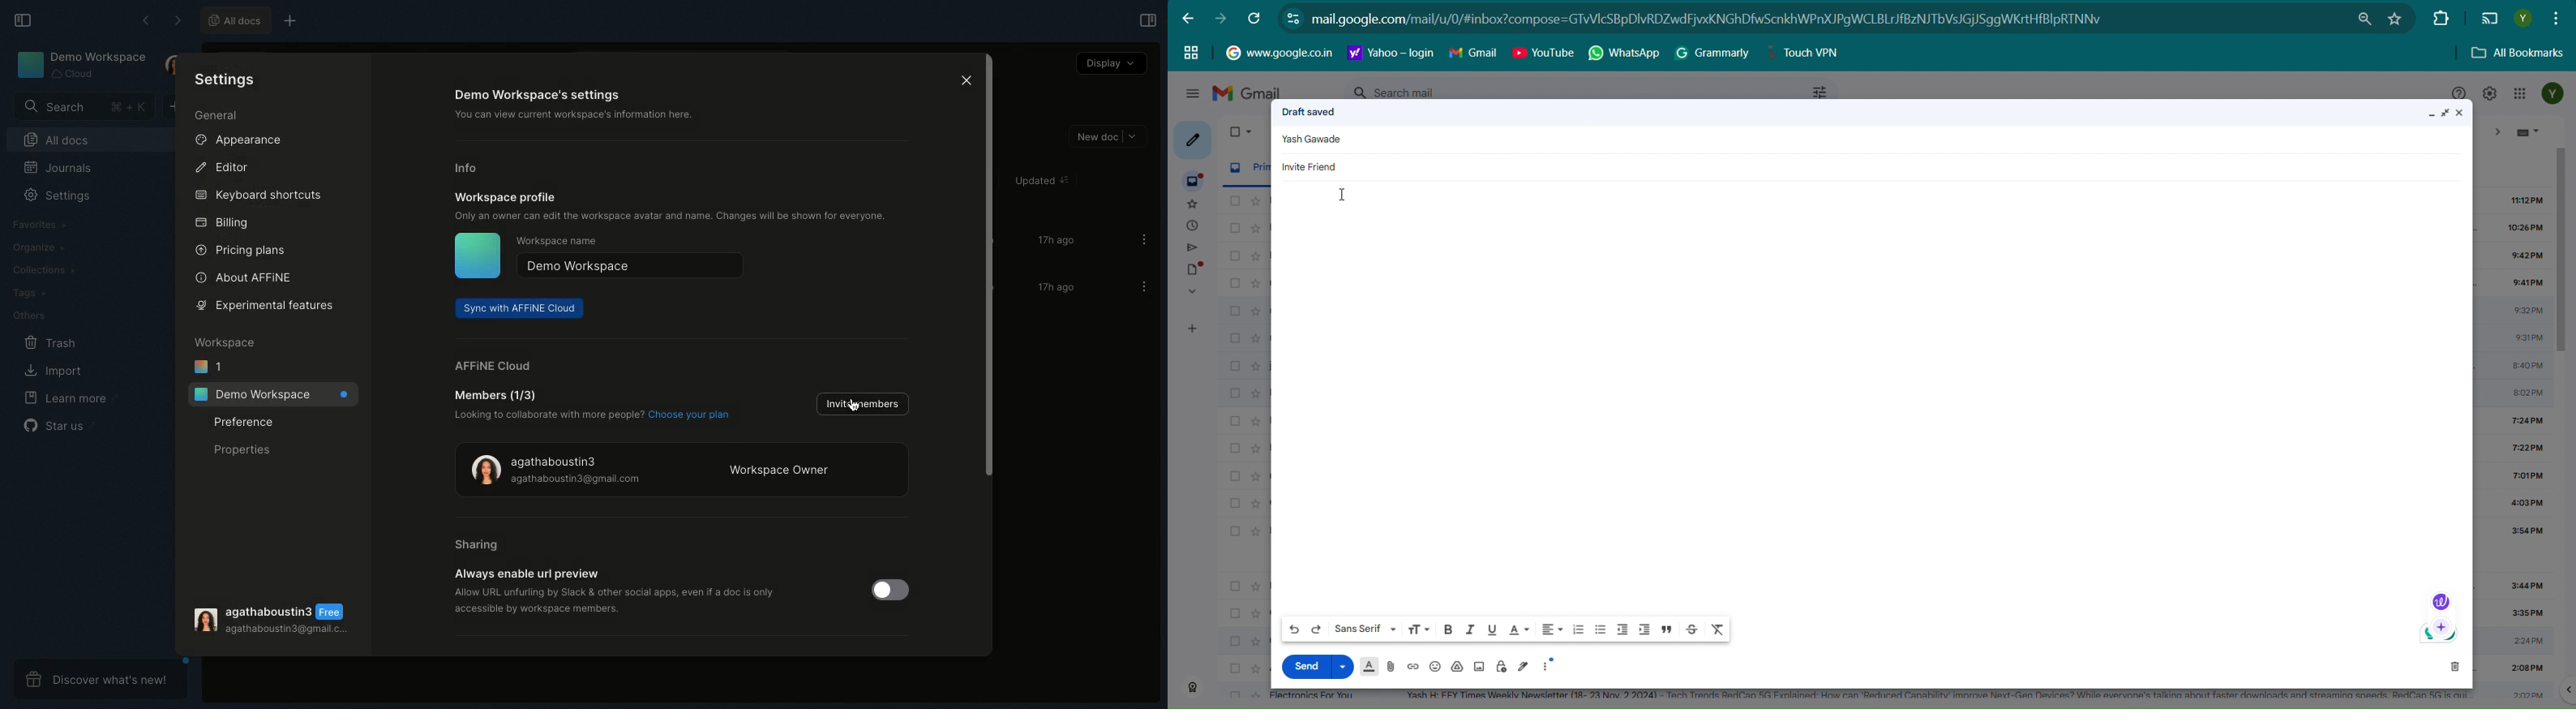 This screenshot has height=728, width=2576. Describe the element at coordinates (265, 306) in the screenshot. I see `Experimental features` at that location.